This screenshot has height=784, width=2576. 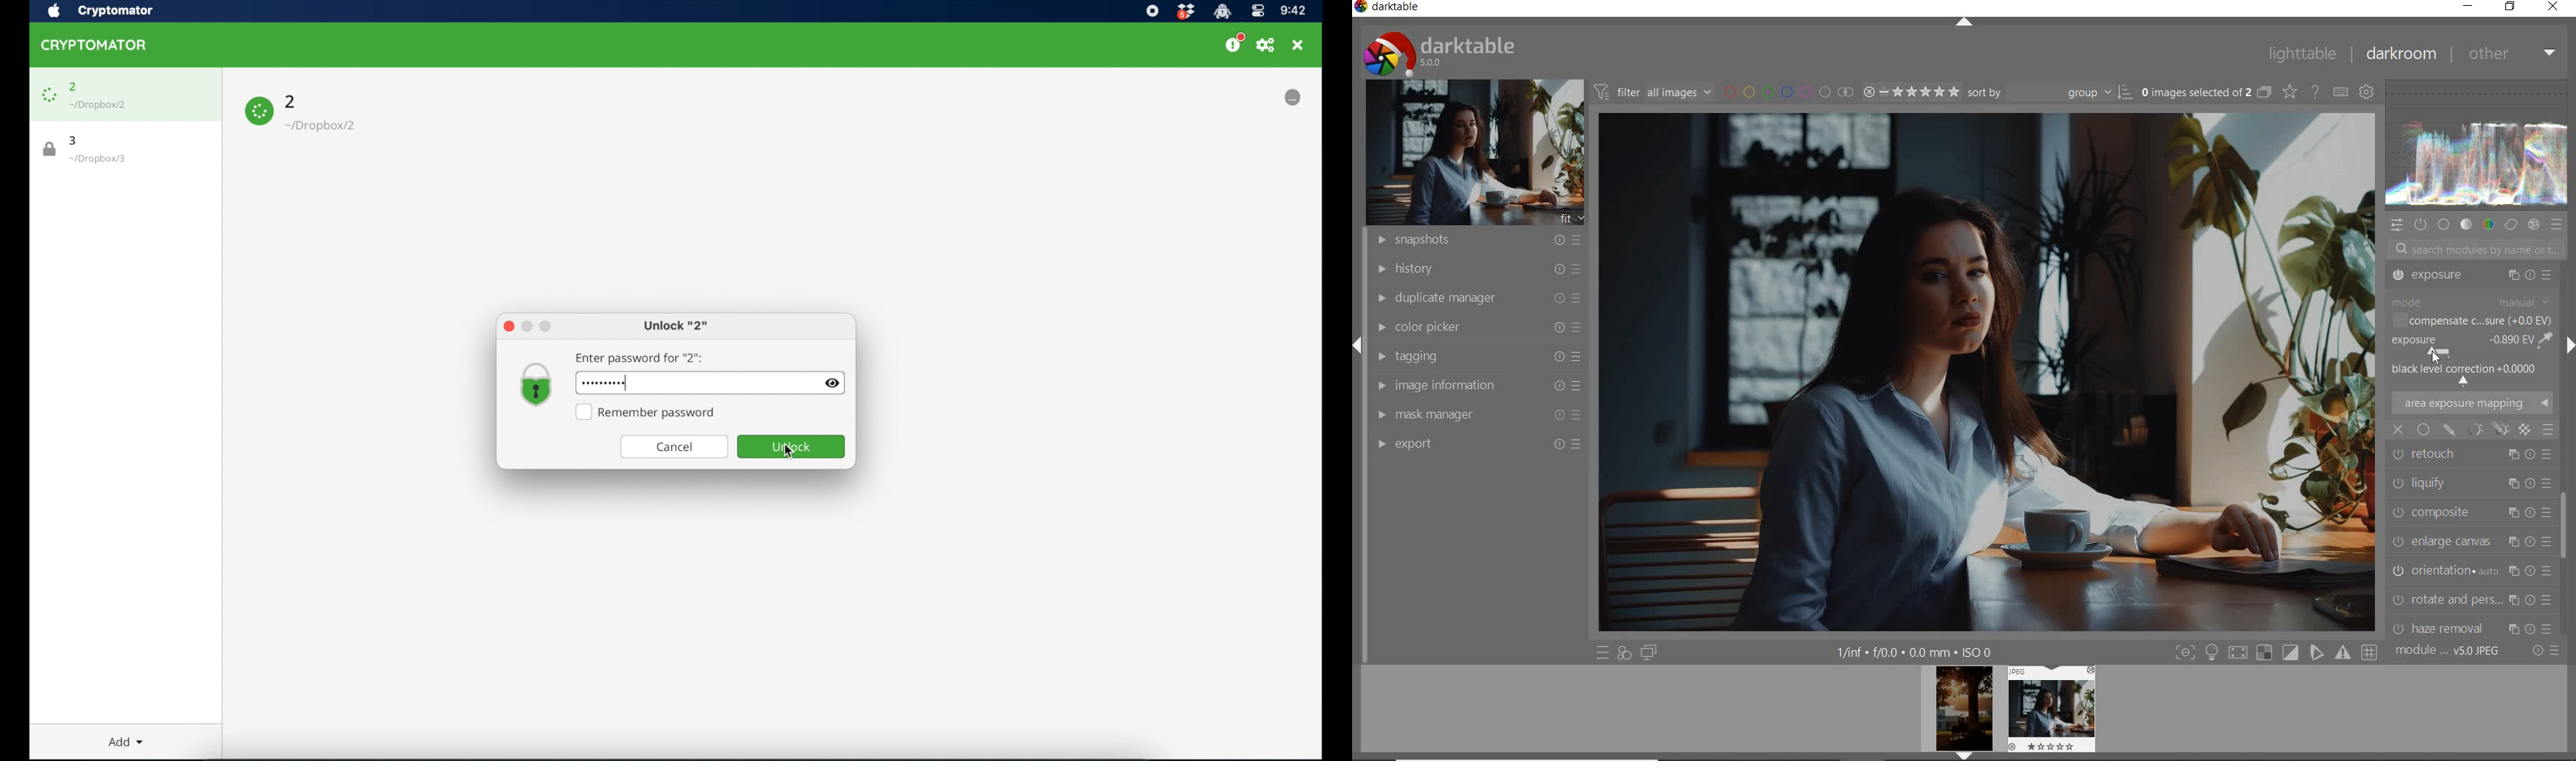 What do you see at coordinates (2341, 93) in the screenshot?
I see `DEFINE KEYBOARD SHORTCUT` at bounding box center [2341, 93].